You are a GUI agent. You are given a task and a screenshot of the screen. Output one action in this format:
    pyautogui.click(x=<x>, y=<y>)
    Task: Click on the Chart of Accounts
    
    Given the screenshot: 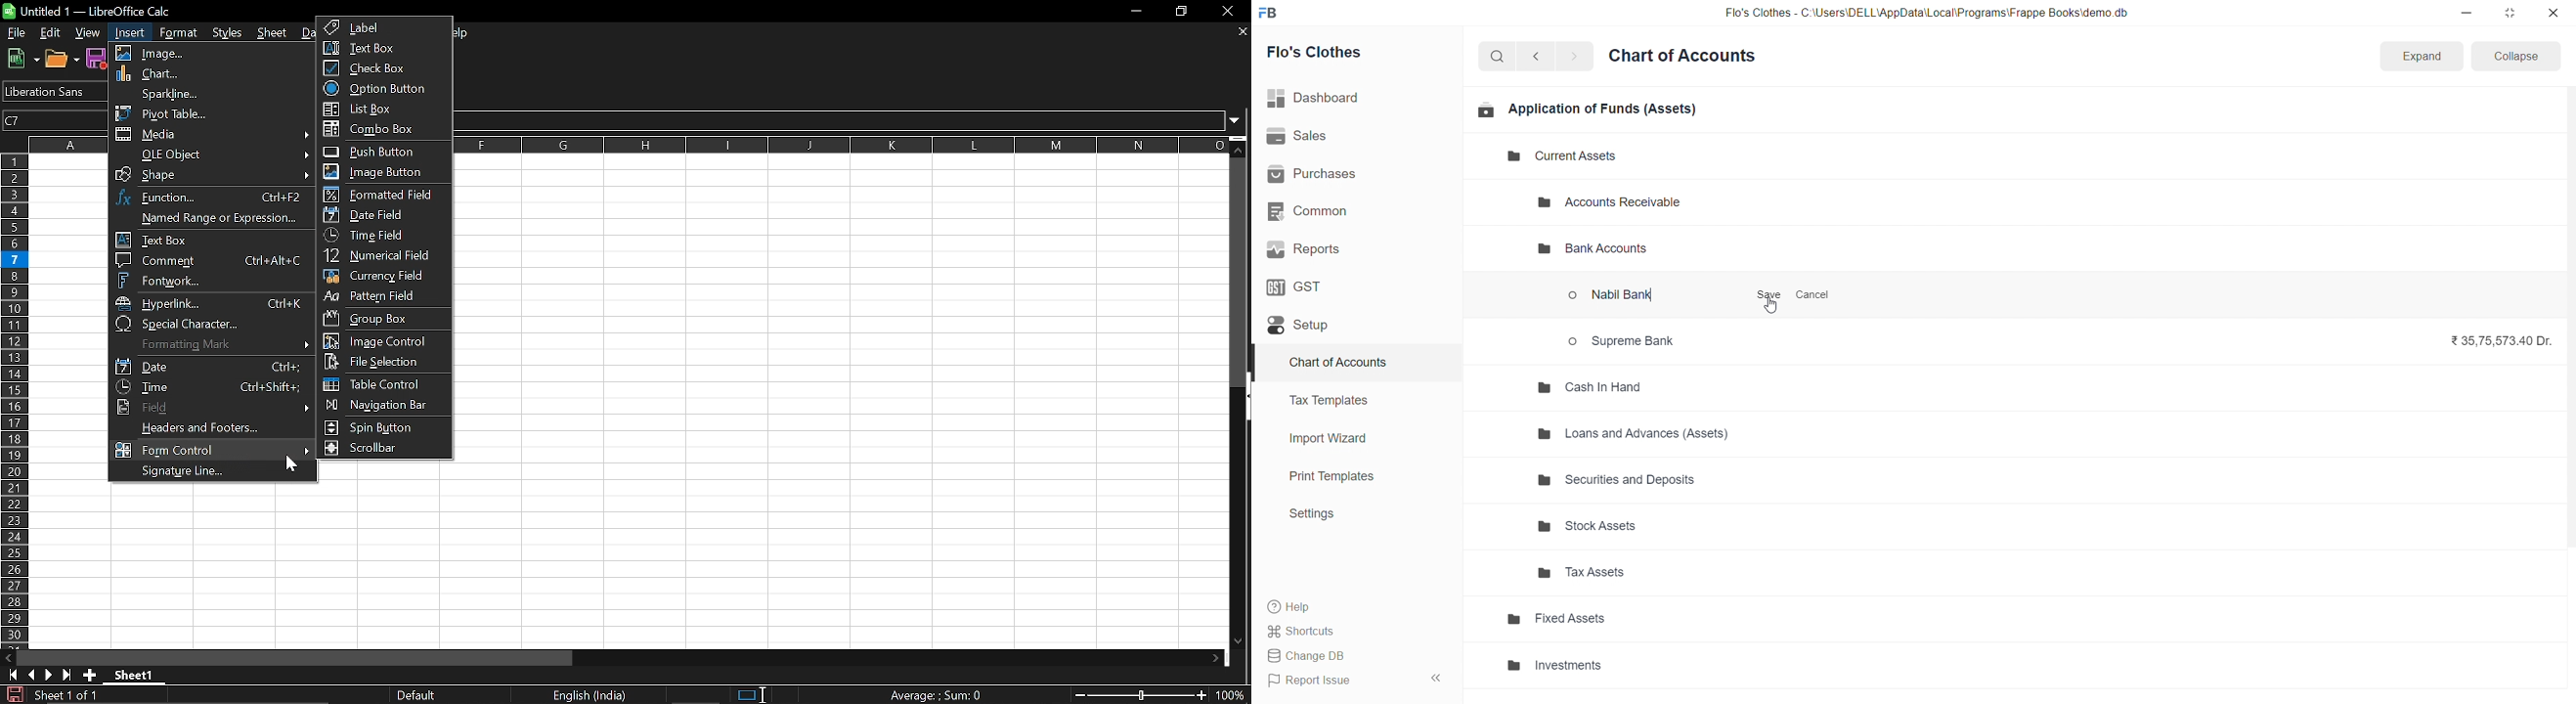 What is the action you would take?
    pyautogui.click(x=1348, y=363)
    